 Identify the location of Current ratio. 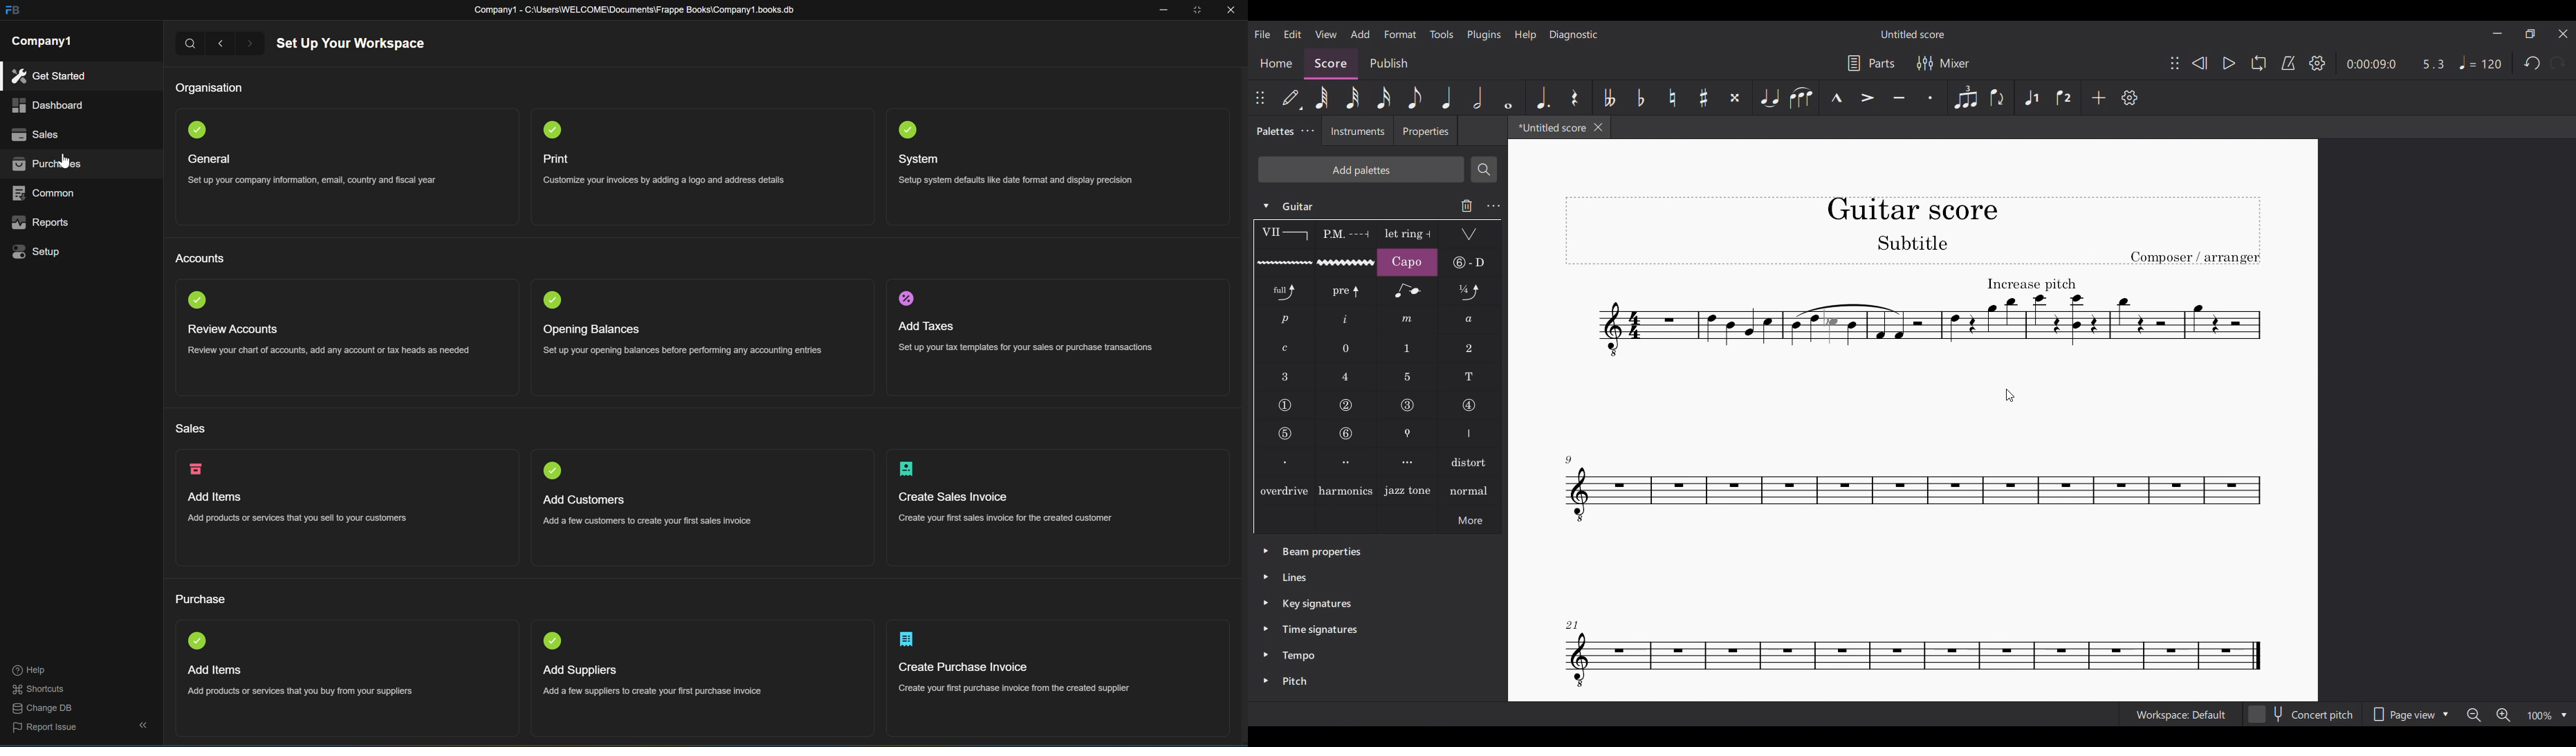
(2434, 64).